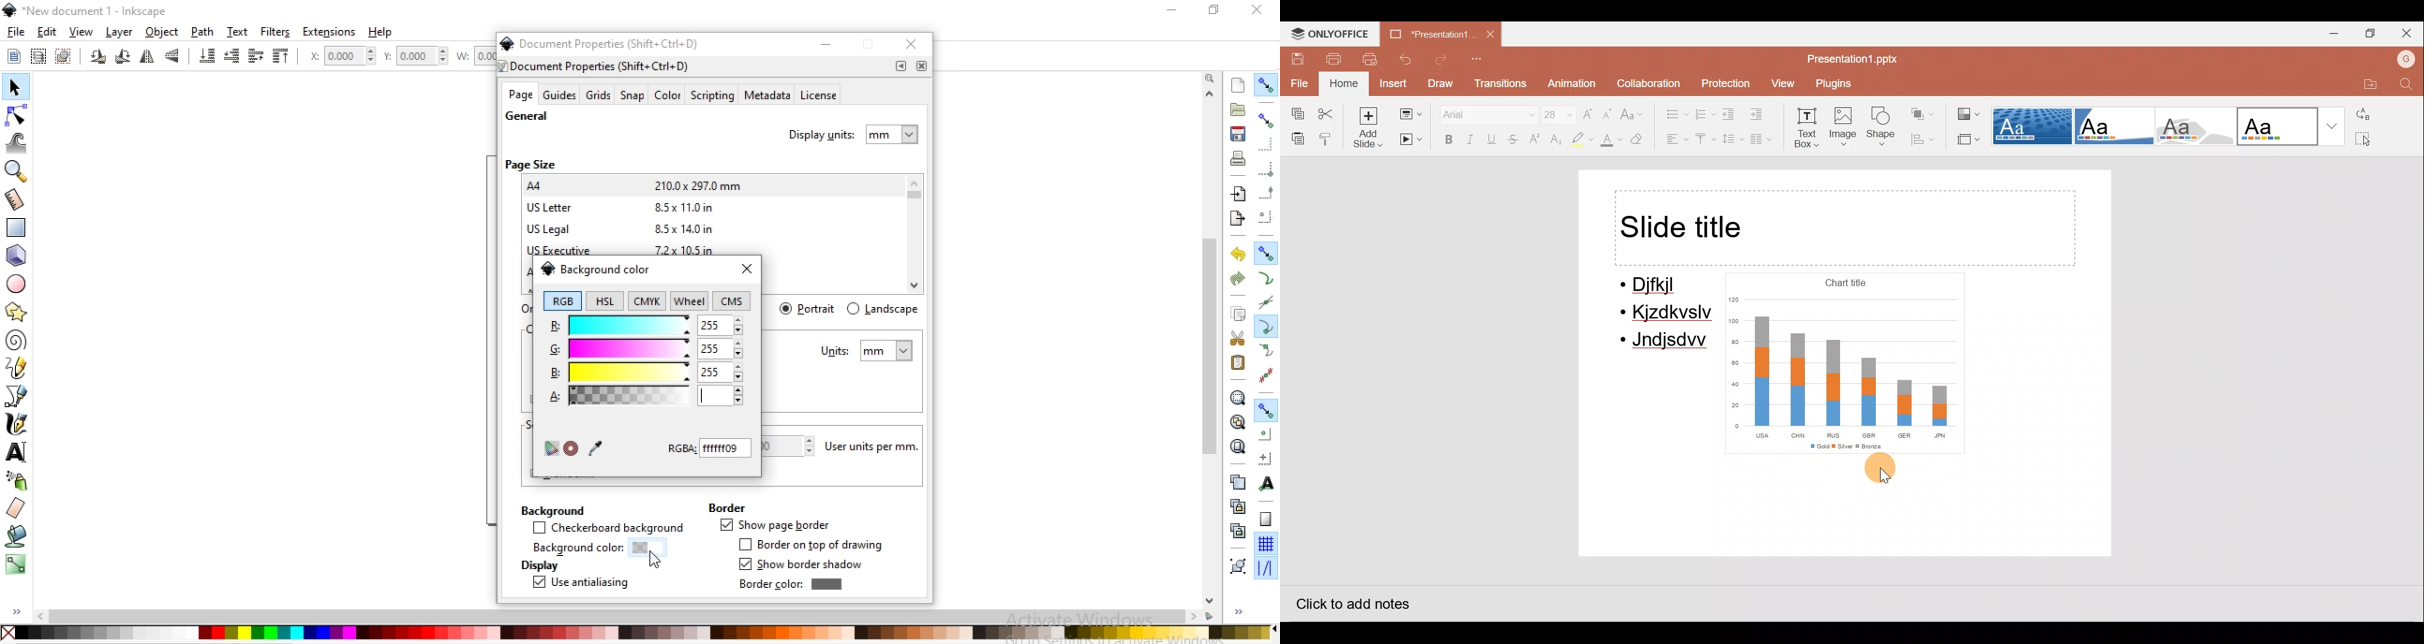  What do you see at coordinates (901, 66) in the screenshot?
I see `.` at bounding box center [901, 66].